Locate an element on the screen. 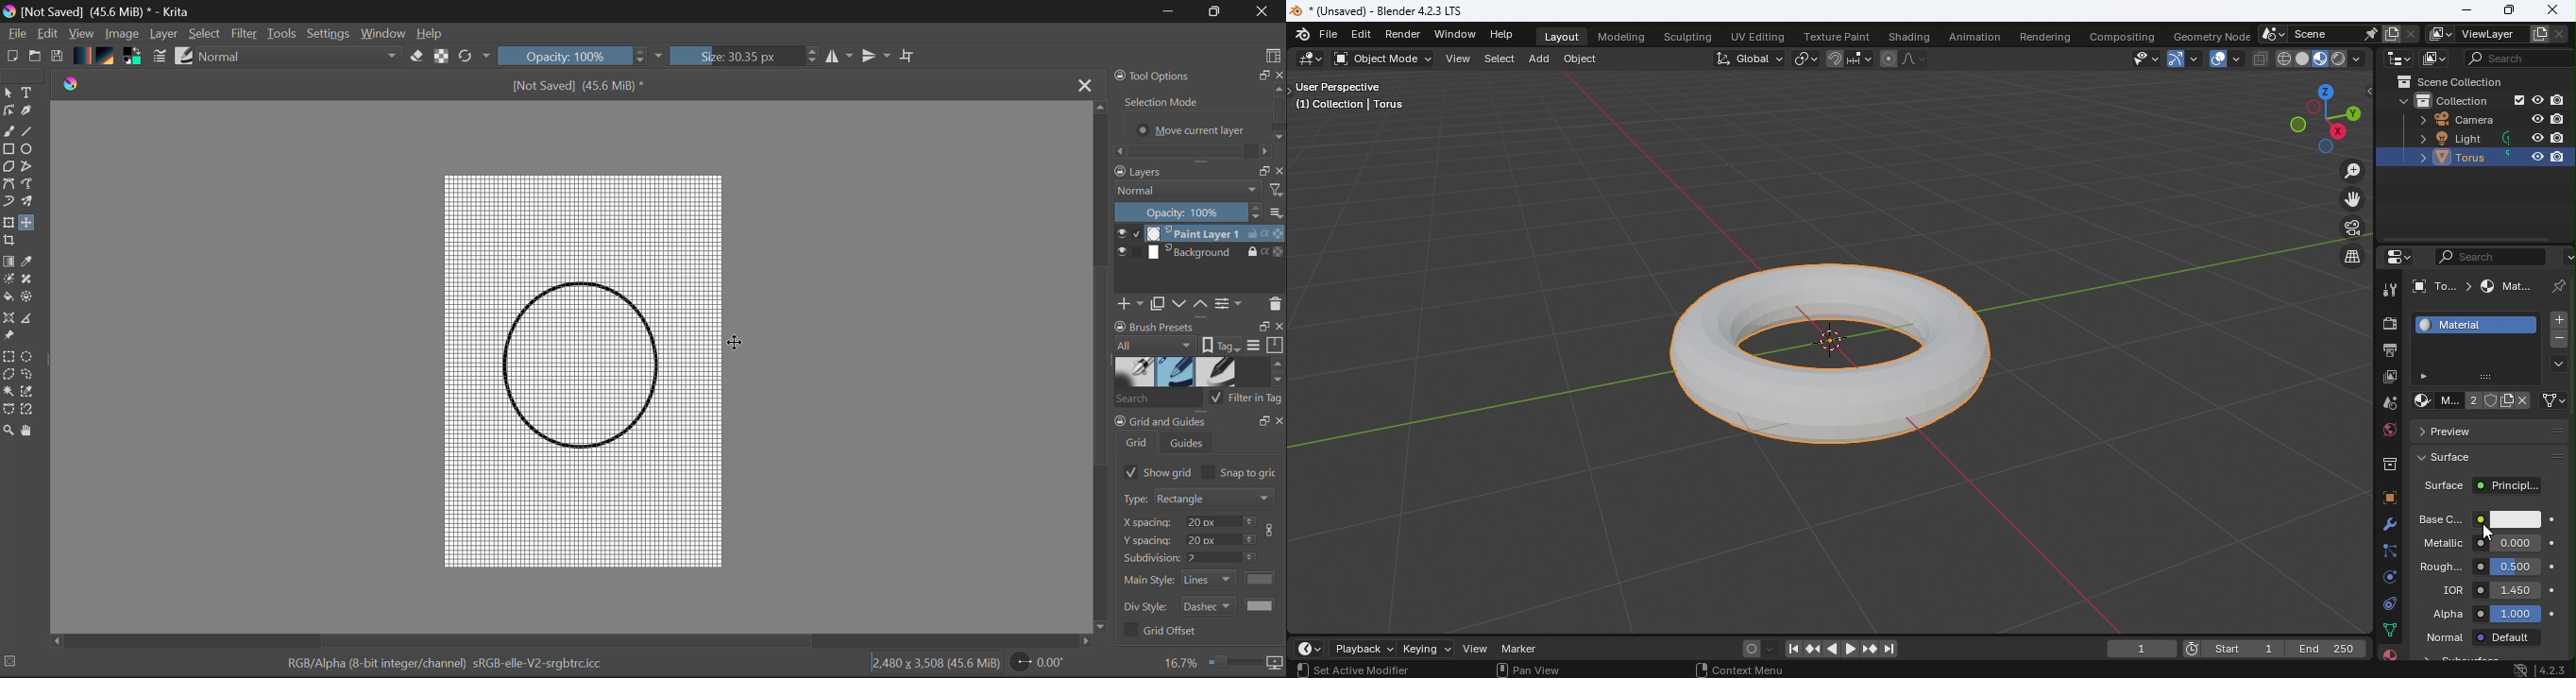  Lock Alpha is located at coordinates (441, 57).